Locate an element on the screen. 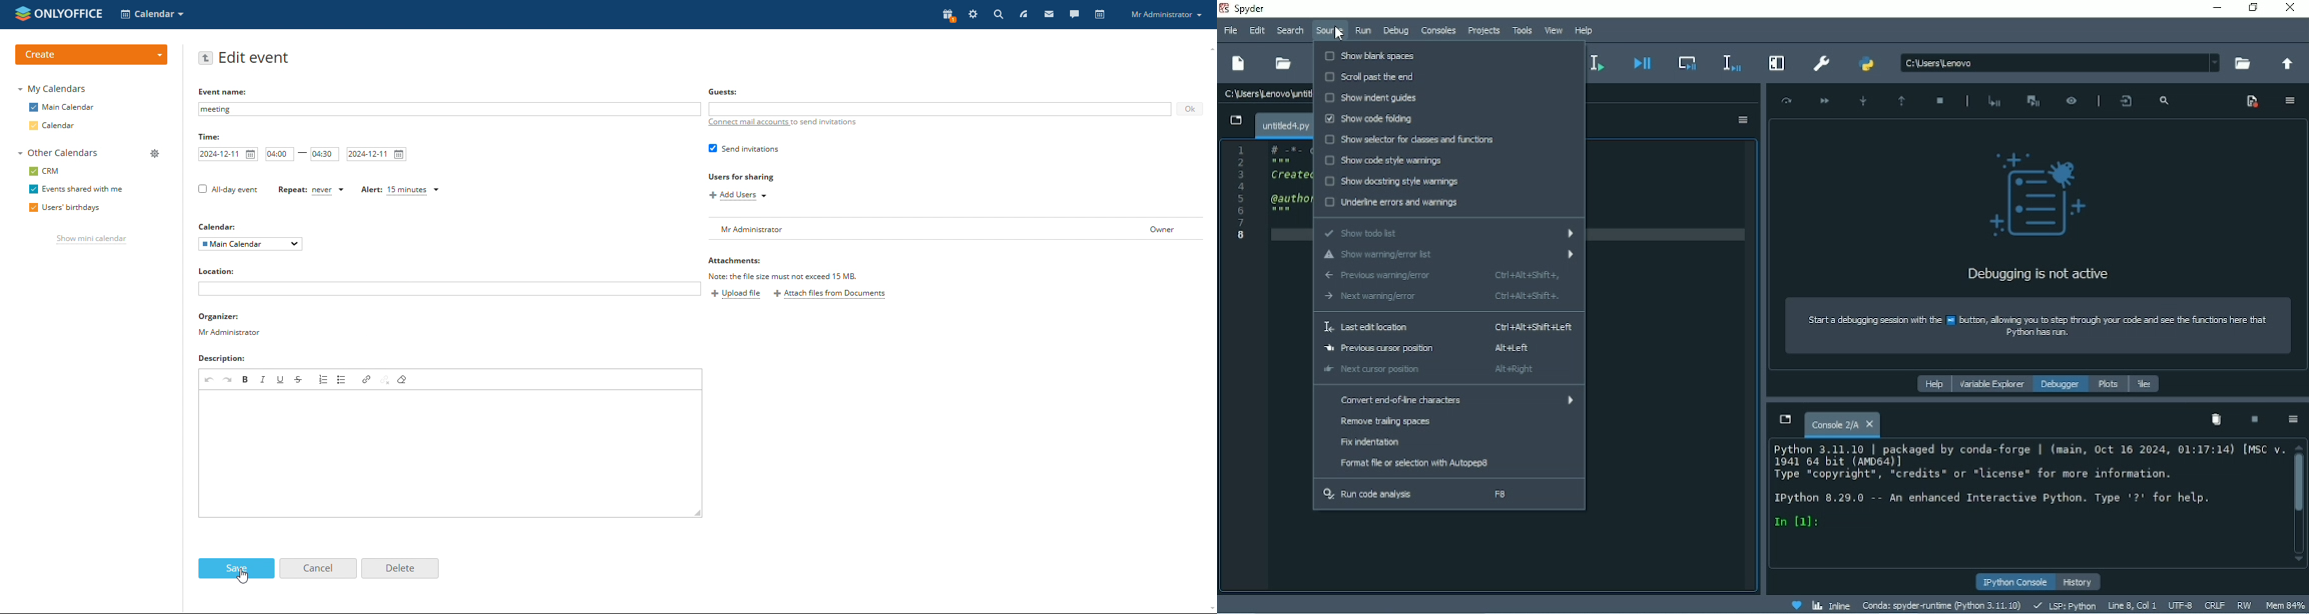 The height and width of the screenshot is (616, 2324). Search is located at coordinates (1289, 30).